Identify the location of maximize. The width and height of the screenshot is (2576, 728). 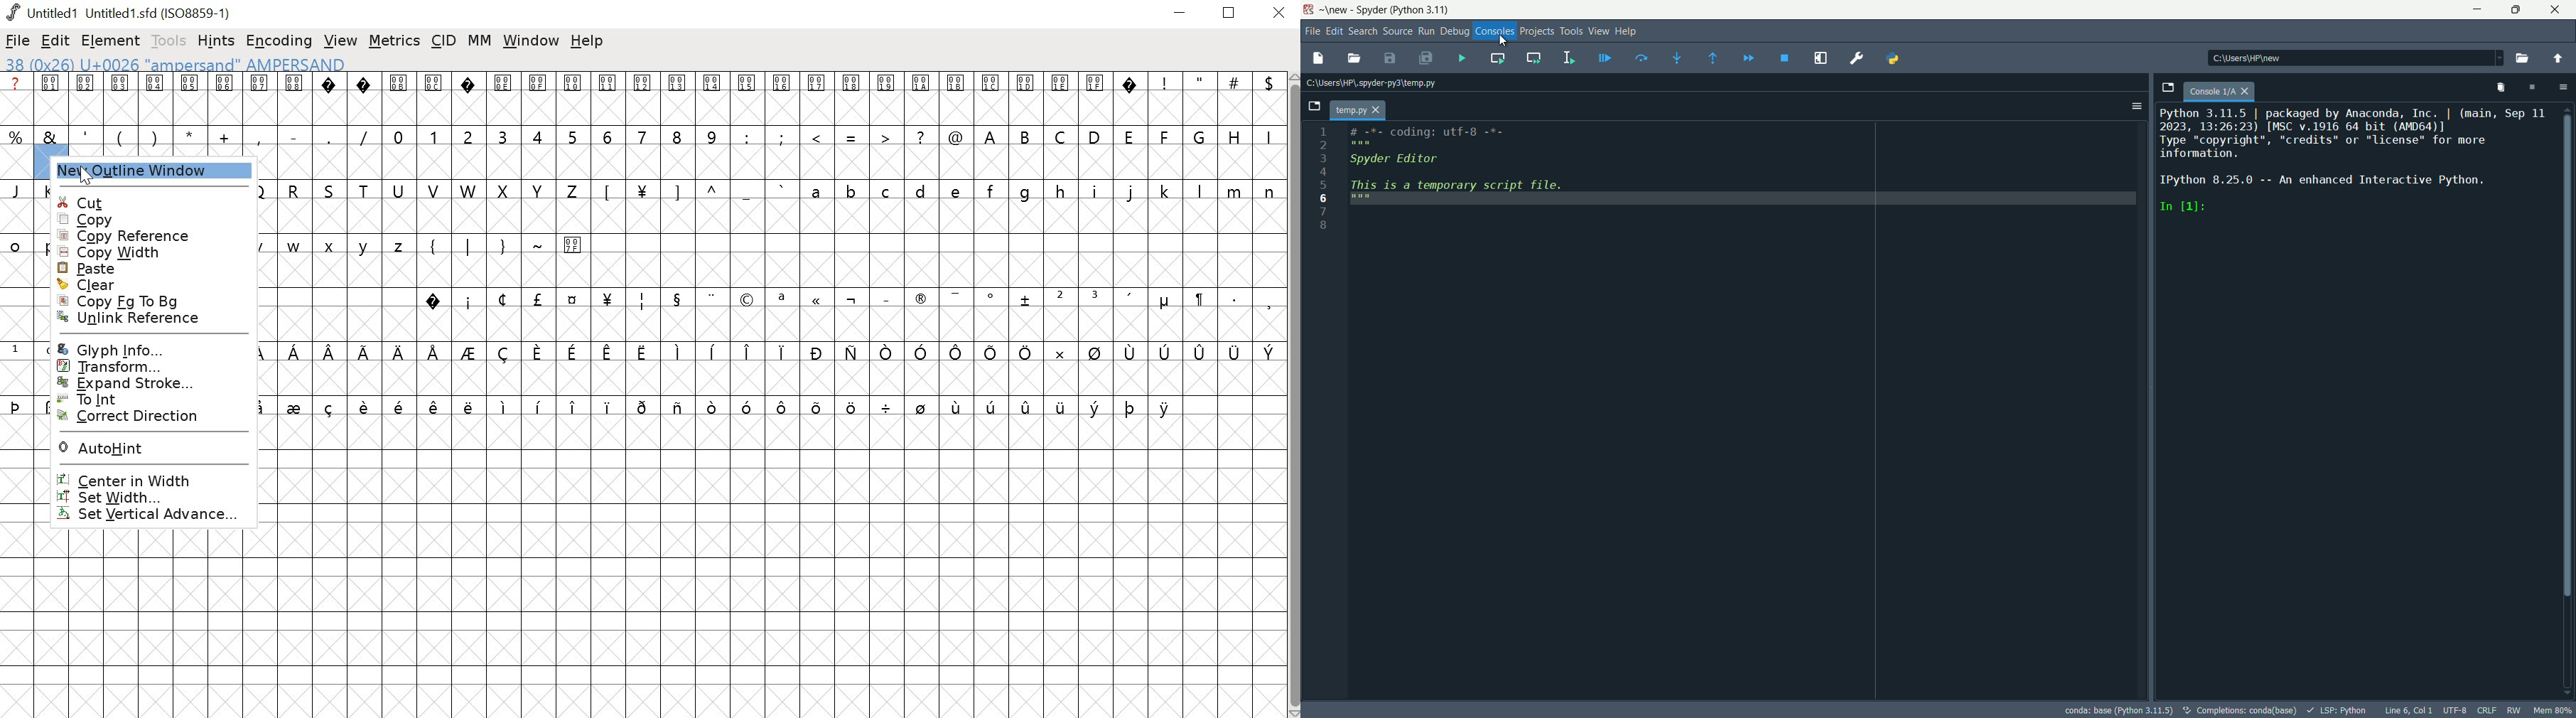
(1232, 14).